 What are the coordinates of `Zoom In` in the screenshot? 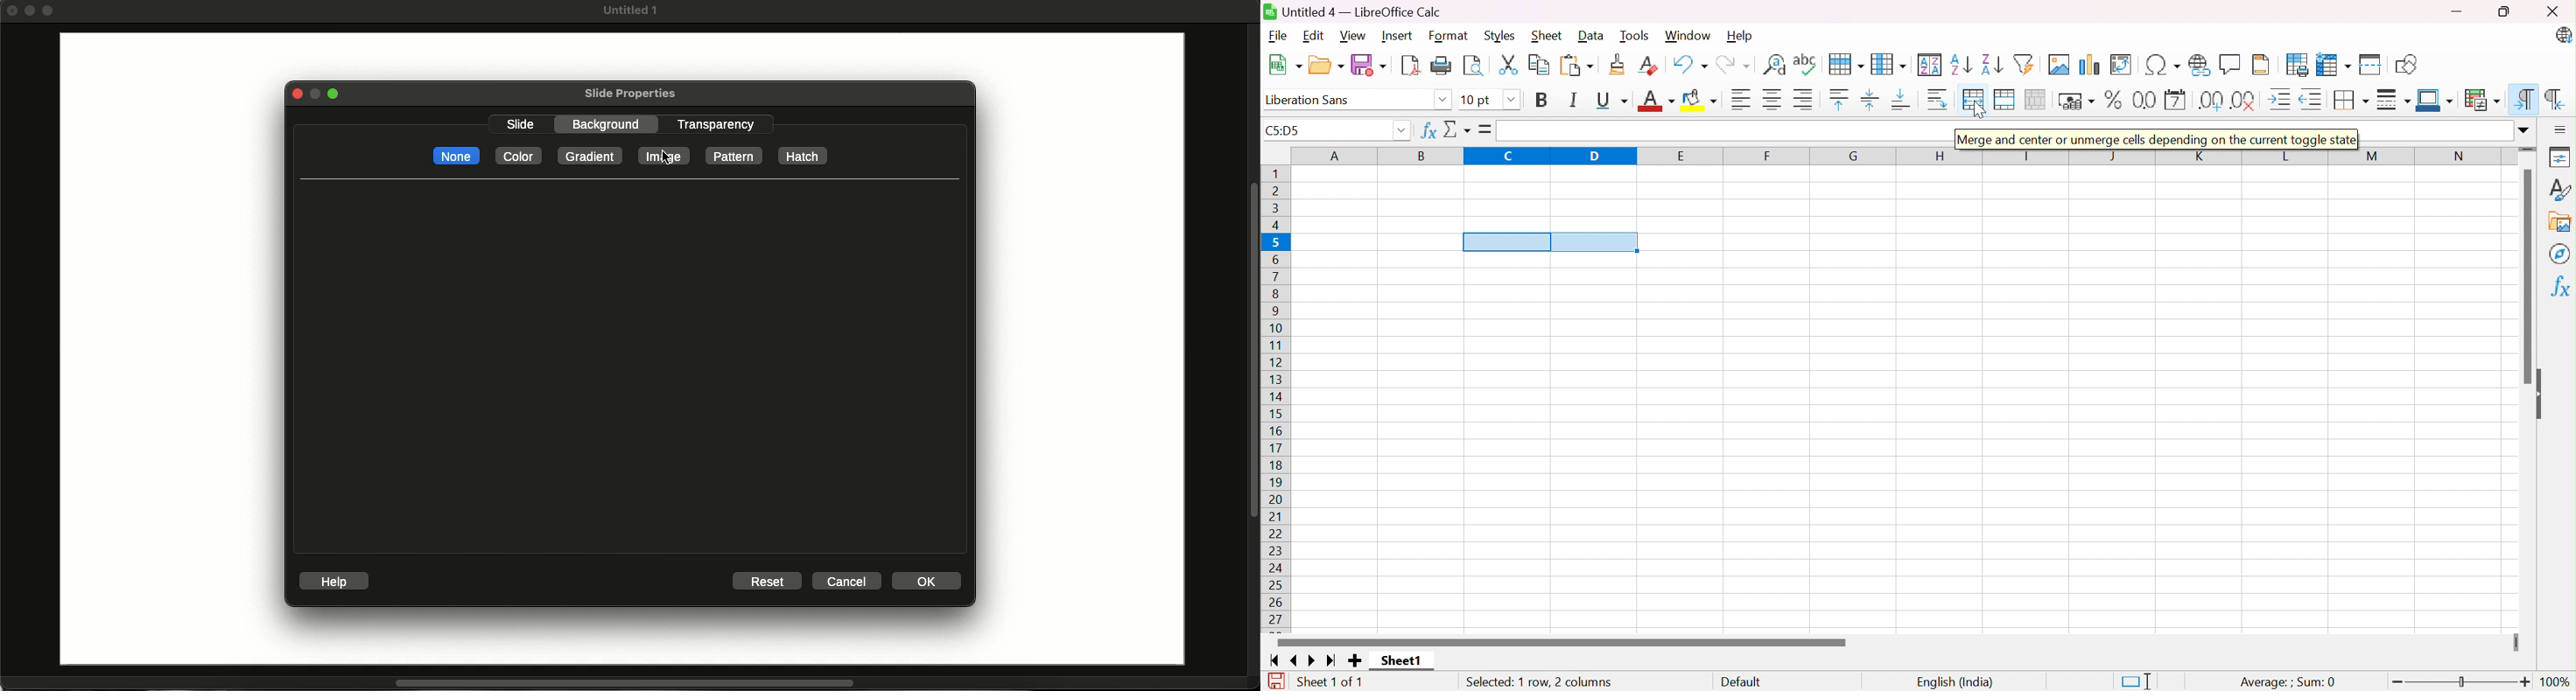 It's located at (2525, 682).